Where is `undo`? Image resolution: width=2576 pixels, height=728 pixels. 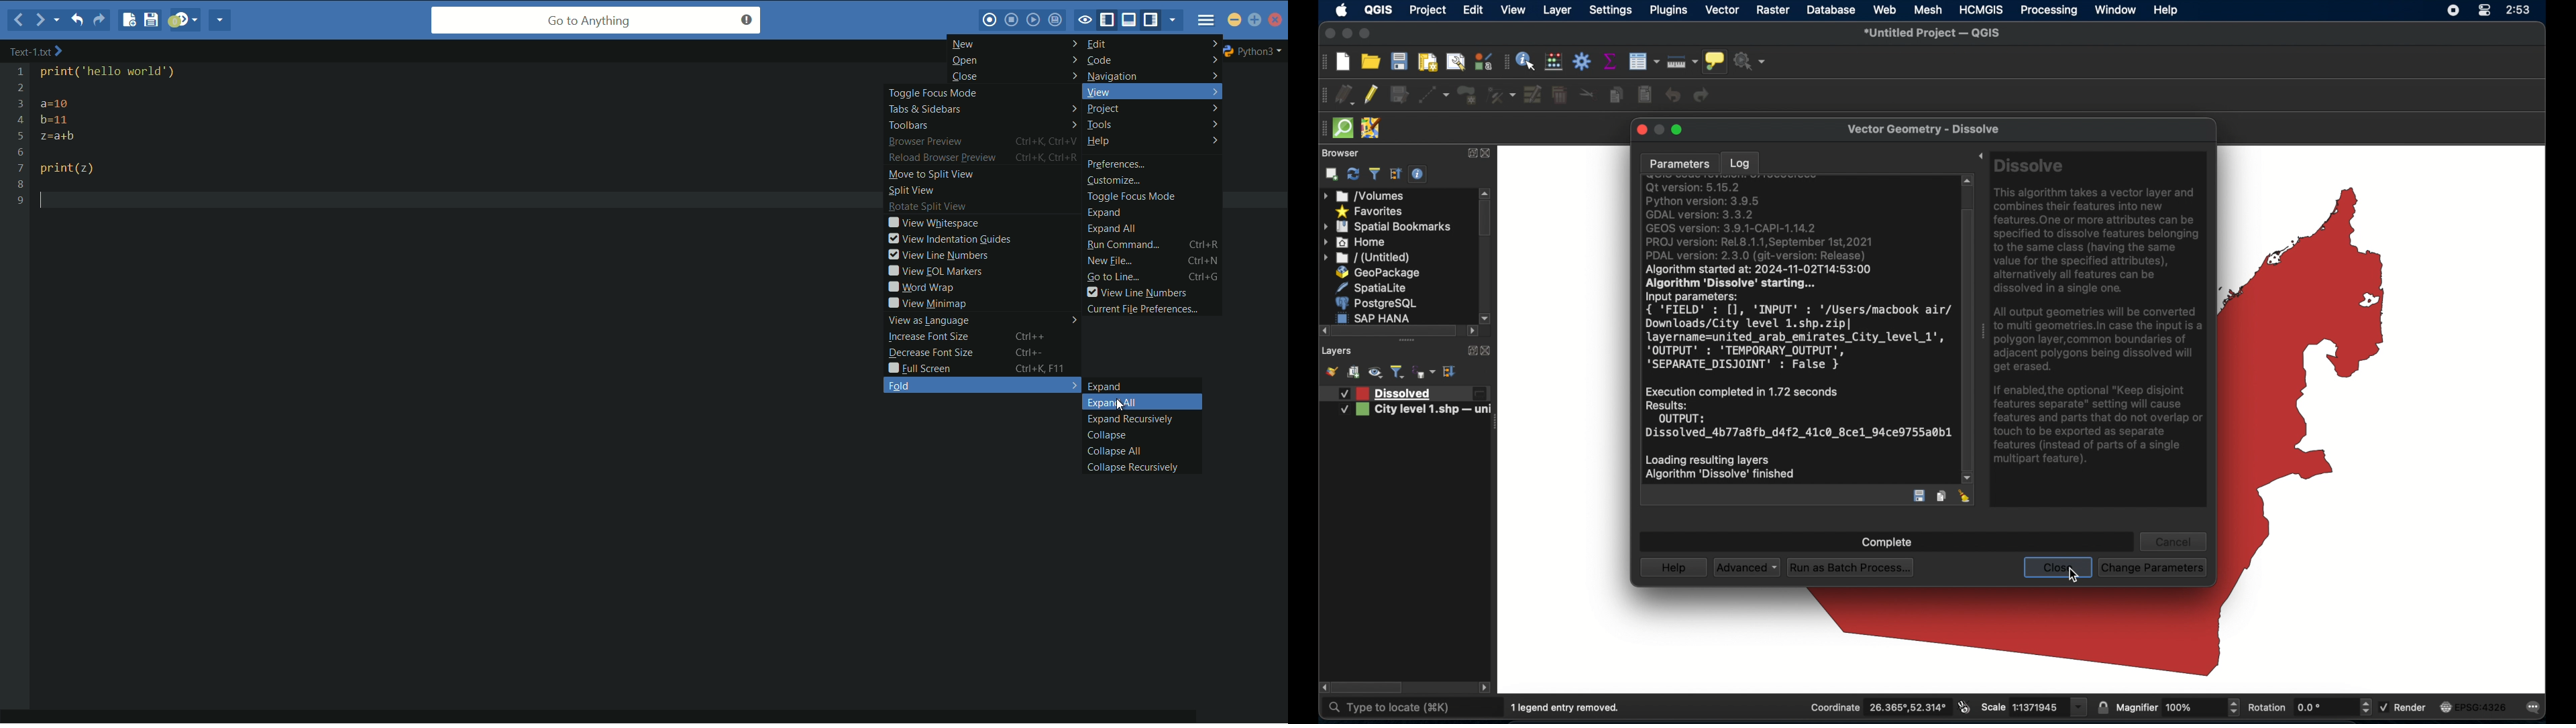 undo is located at coordinates (1672, 95).